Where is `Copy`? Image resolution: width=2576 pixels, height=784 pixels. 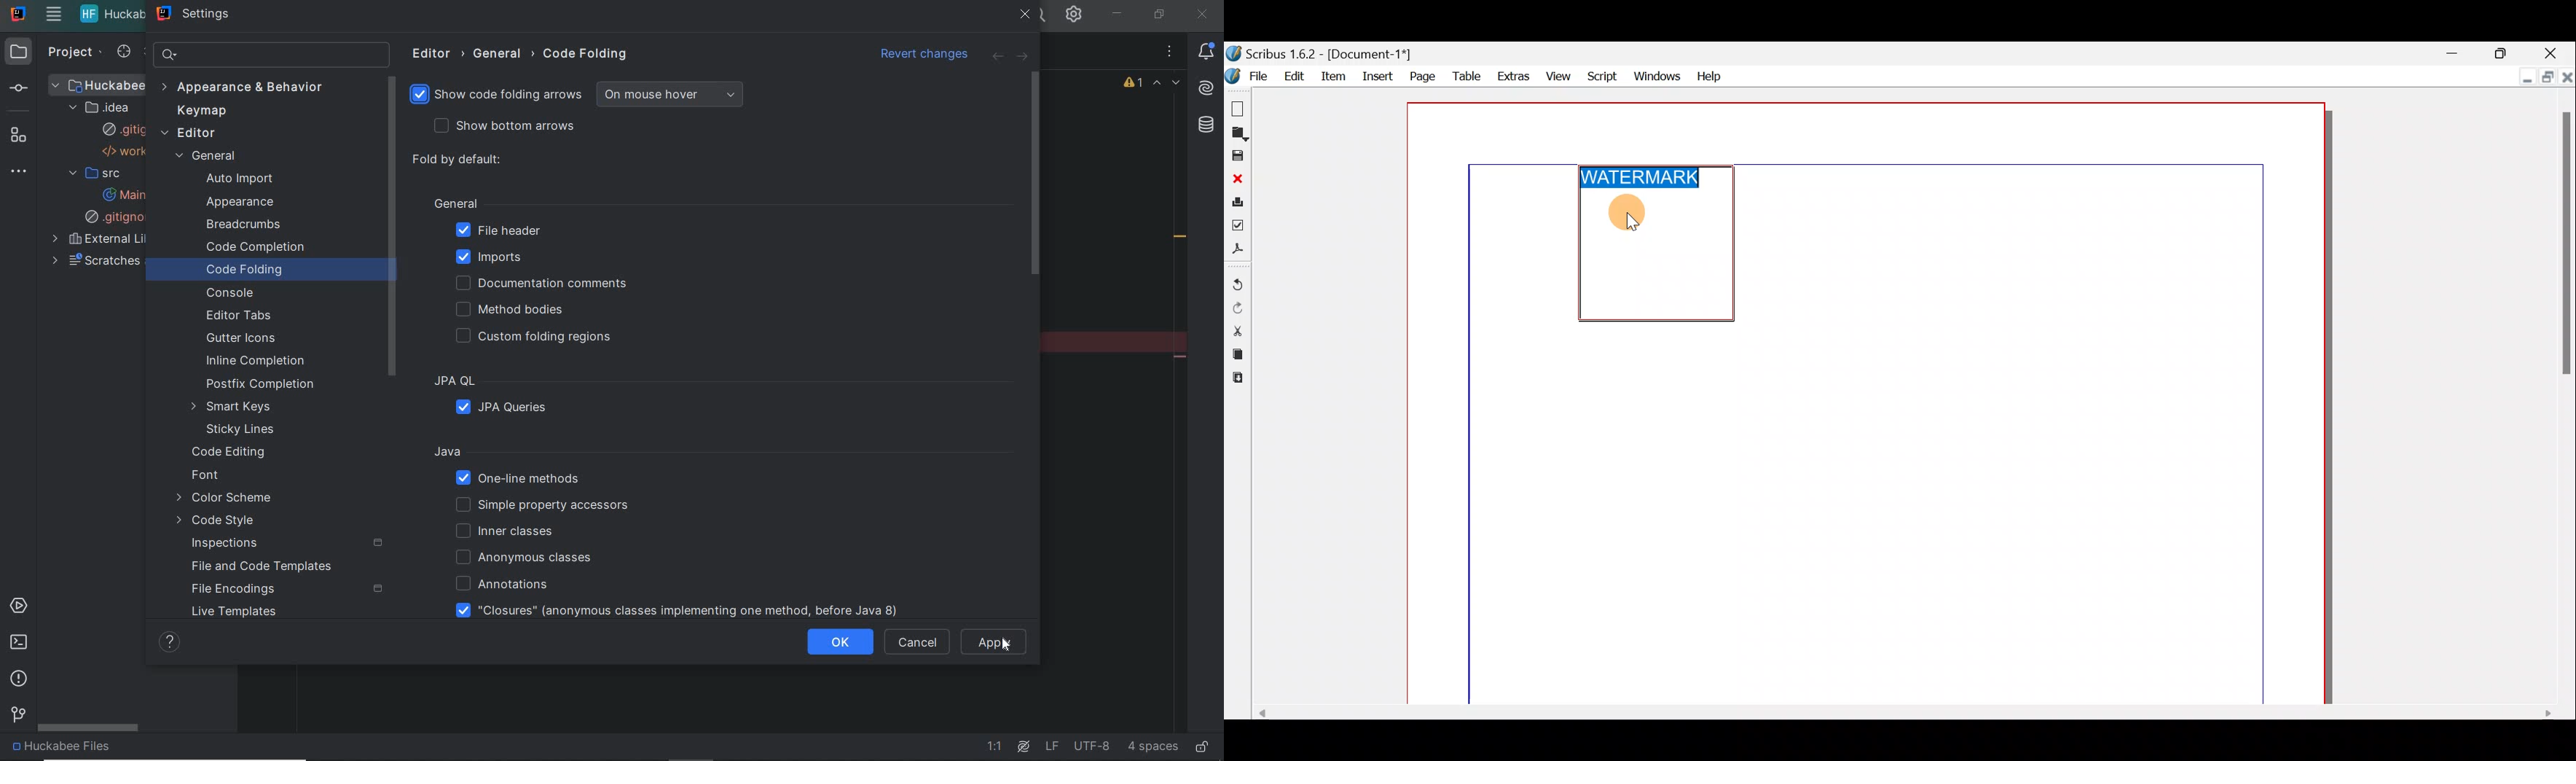
Copy is located at coordinates (1235, 356).